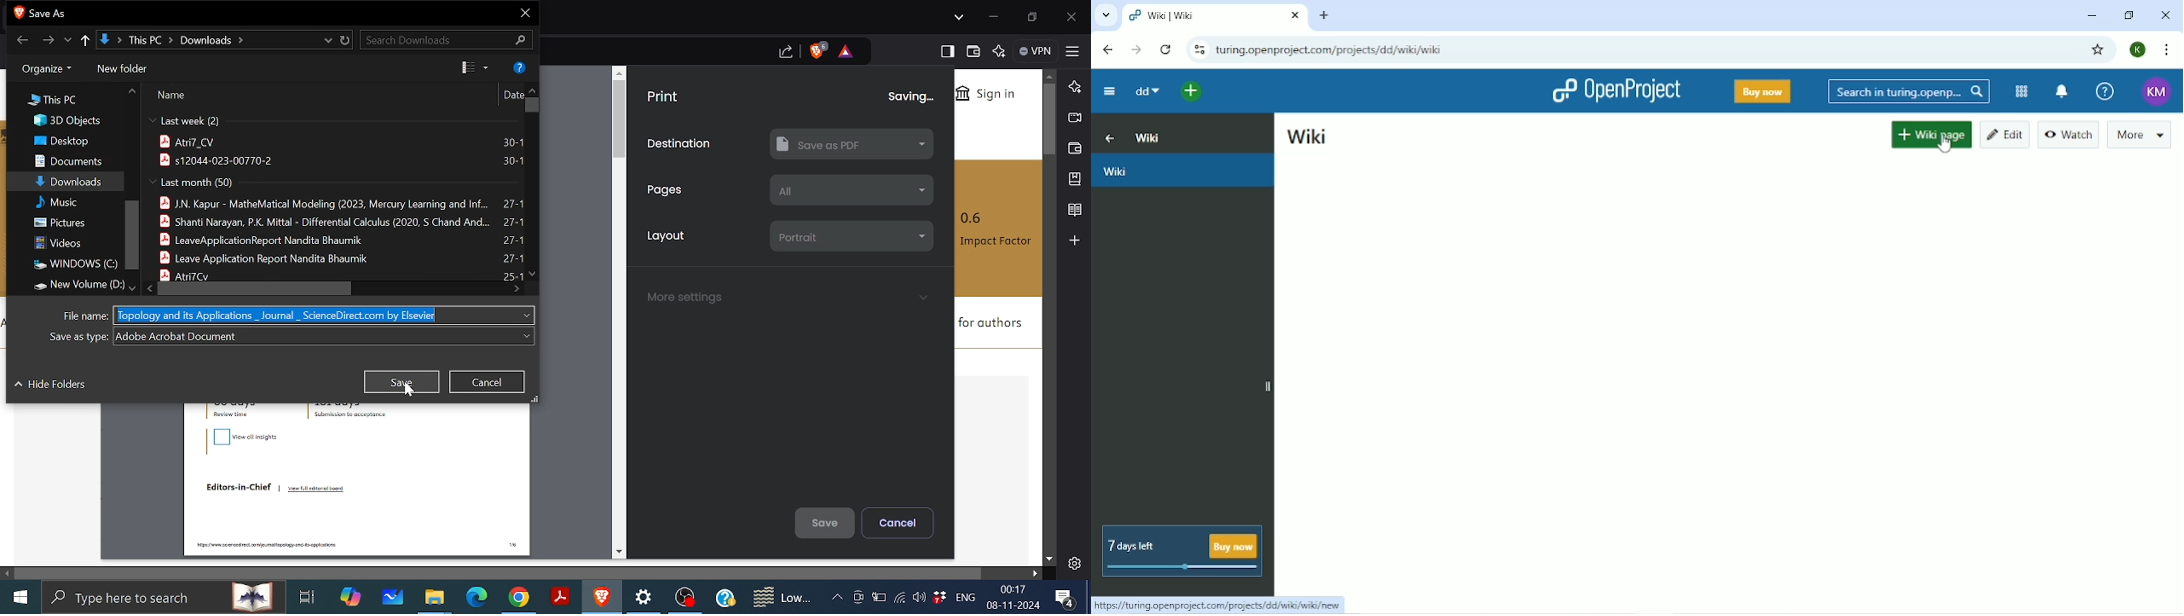 The height and width of the screenshot is (616, 2184). Describe the element at coordinates (1108, 93) in the screenshot. I see `Collapse project menu` at that location.